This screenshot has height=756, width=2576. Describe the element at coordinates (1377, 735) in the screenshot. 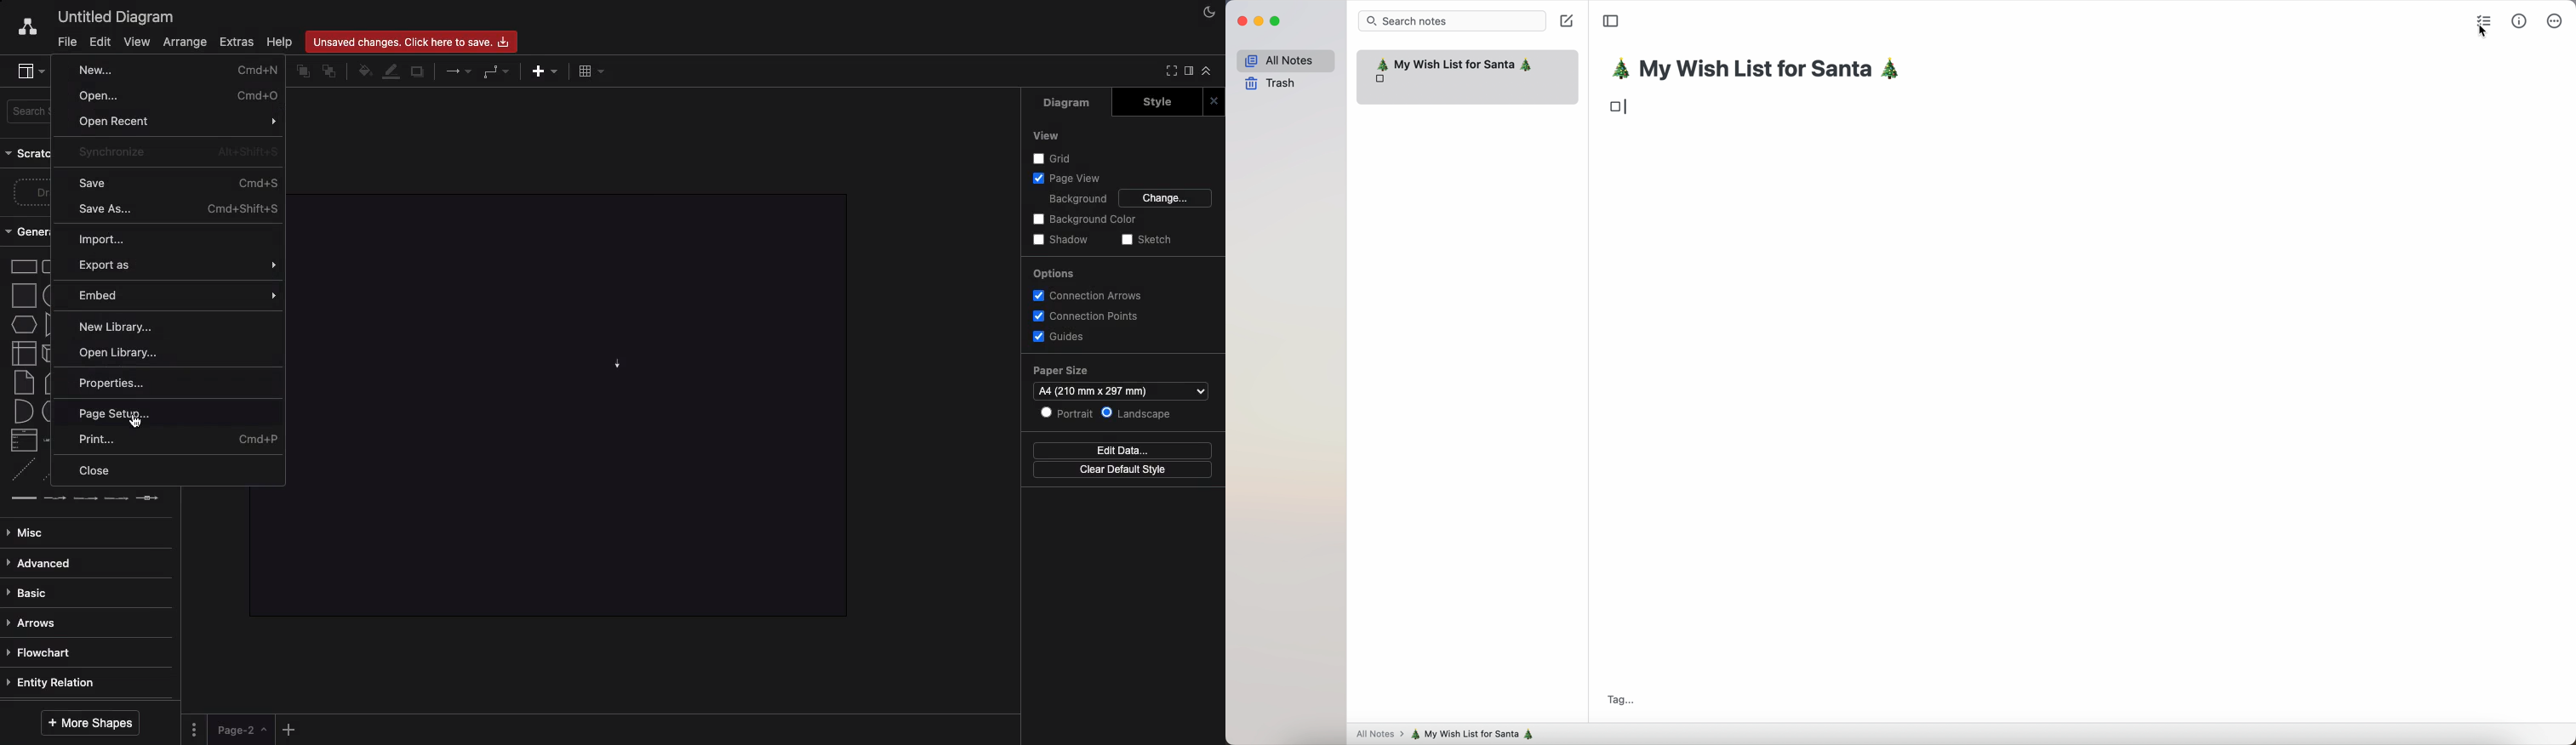

I see `all notes` at that location.